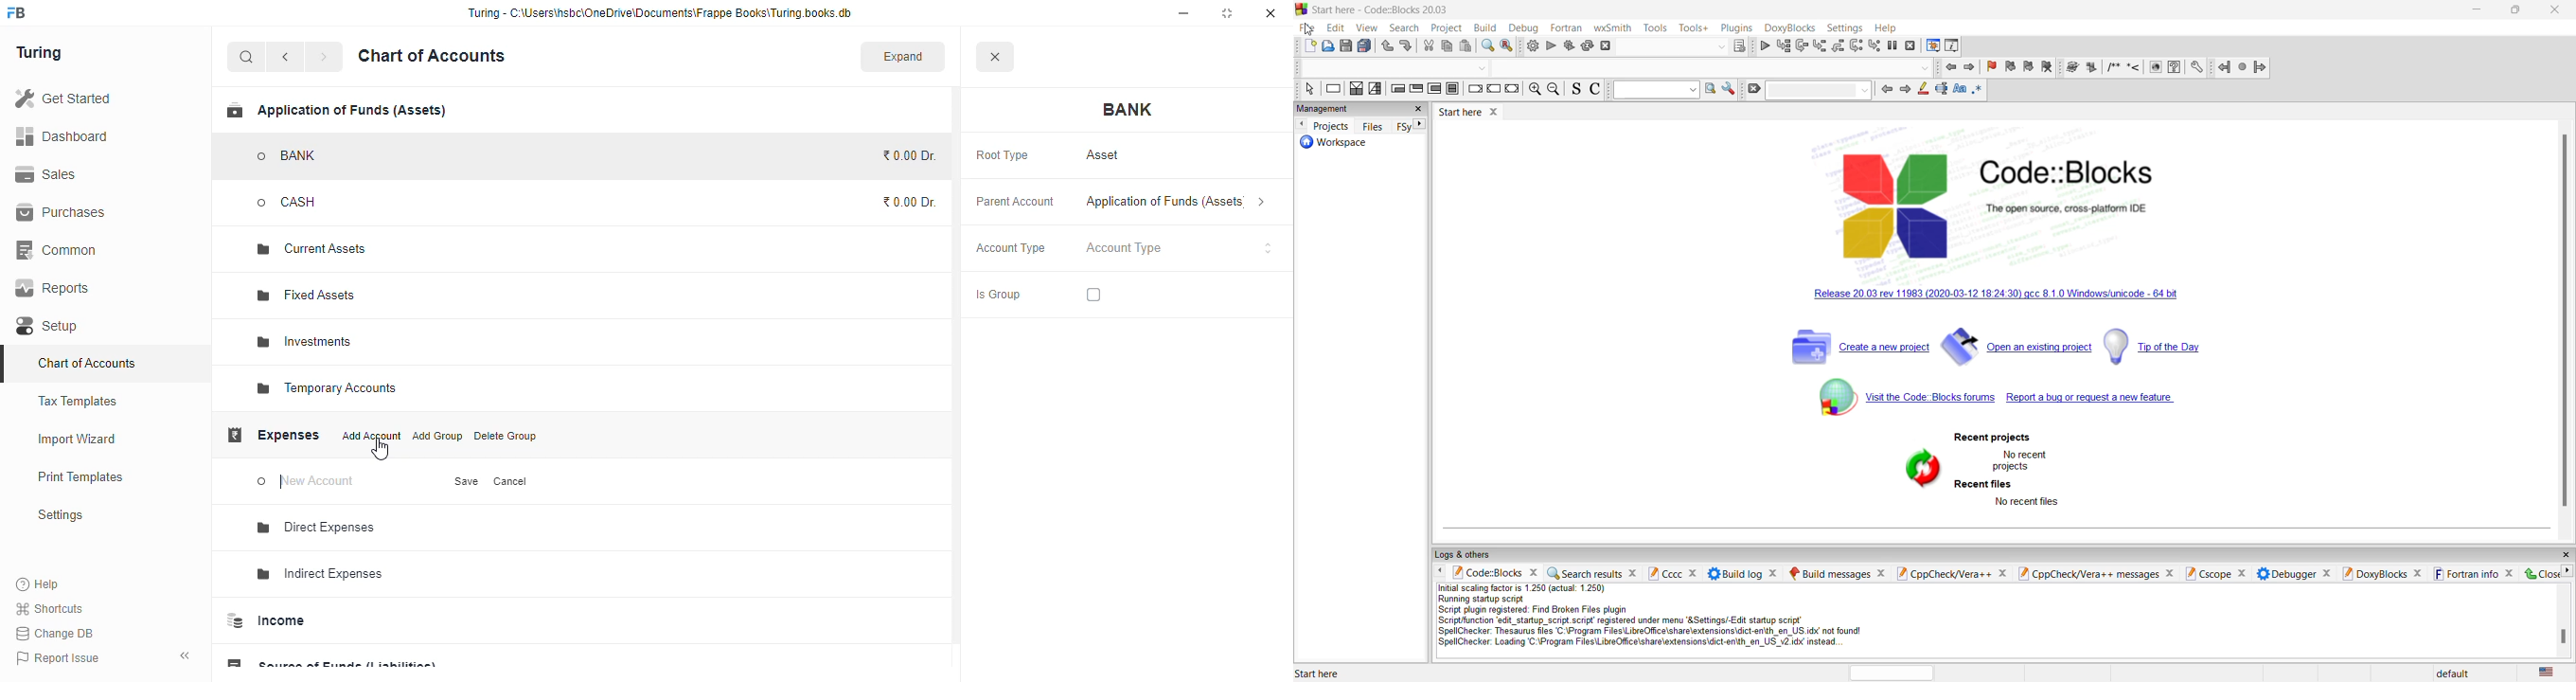  Describe the element at coordinates (308, 296) in the screenshot. I see `fixed assets` at that location.